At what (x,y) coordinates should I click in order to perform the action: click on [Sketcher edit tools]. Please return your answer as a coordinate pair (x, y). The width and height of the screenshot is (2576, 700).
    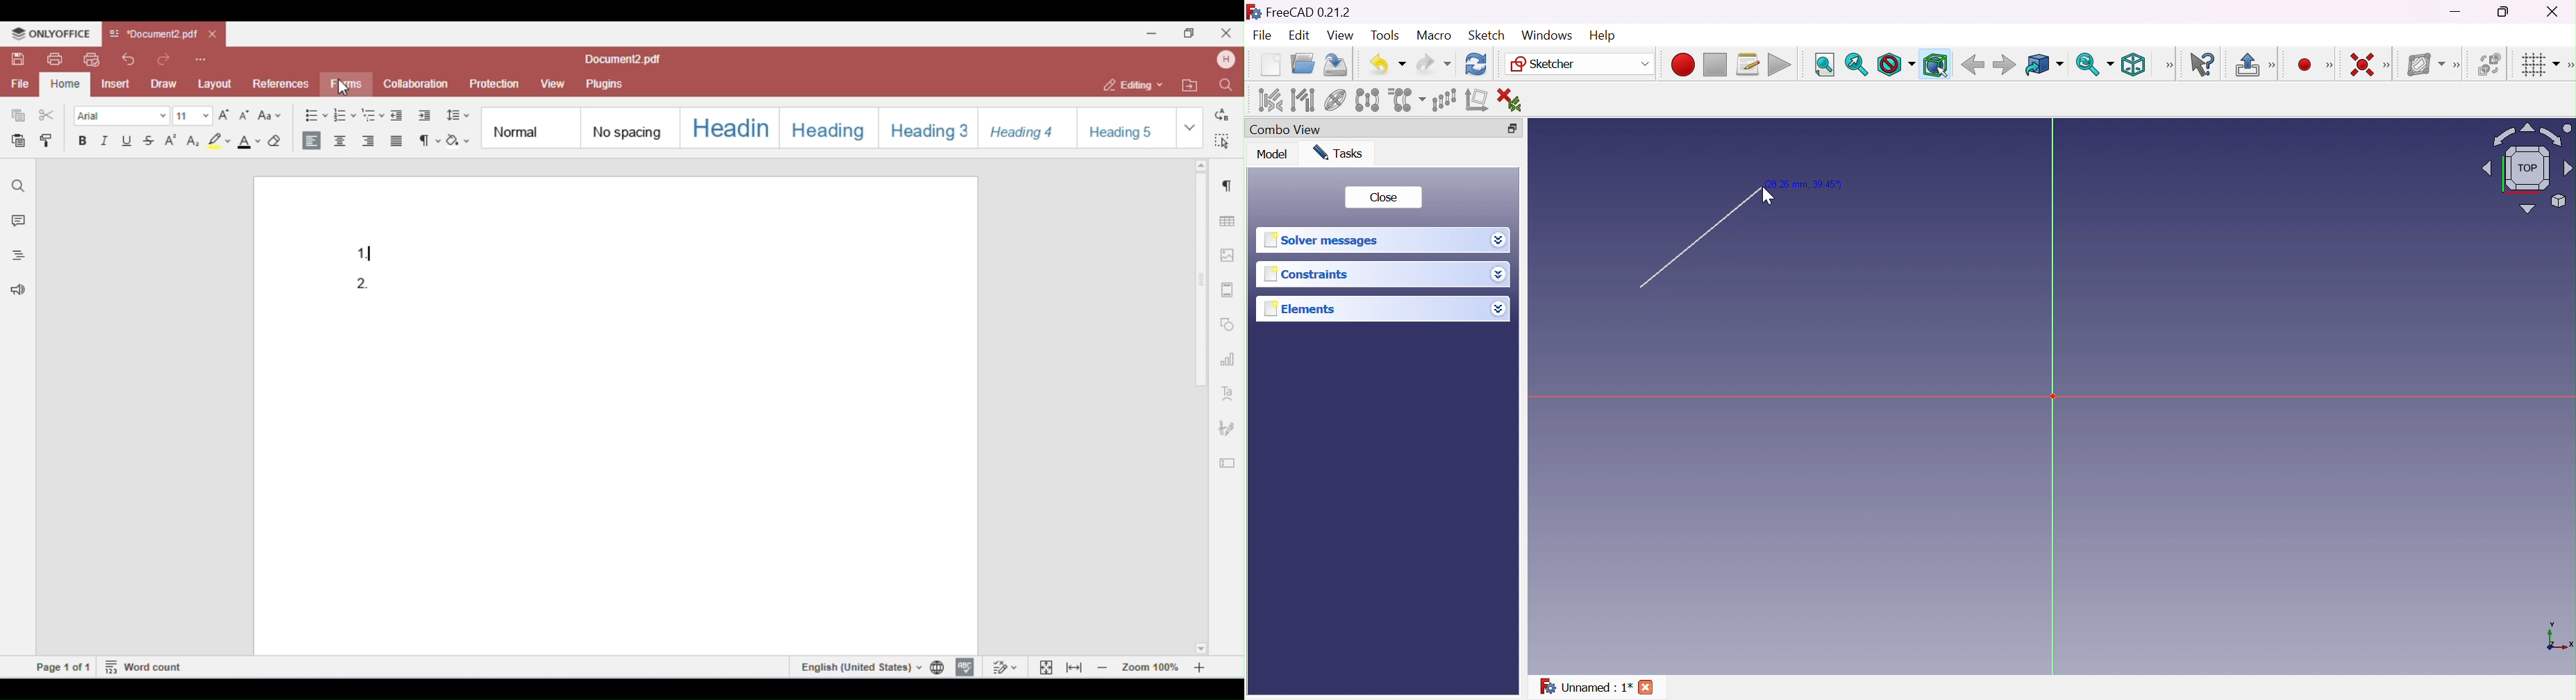
    Looking at the image, I should click on (2568, 67).